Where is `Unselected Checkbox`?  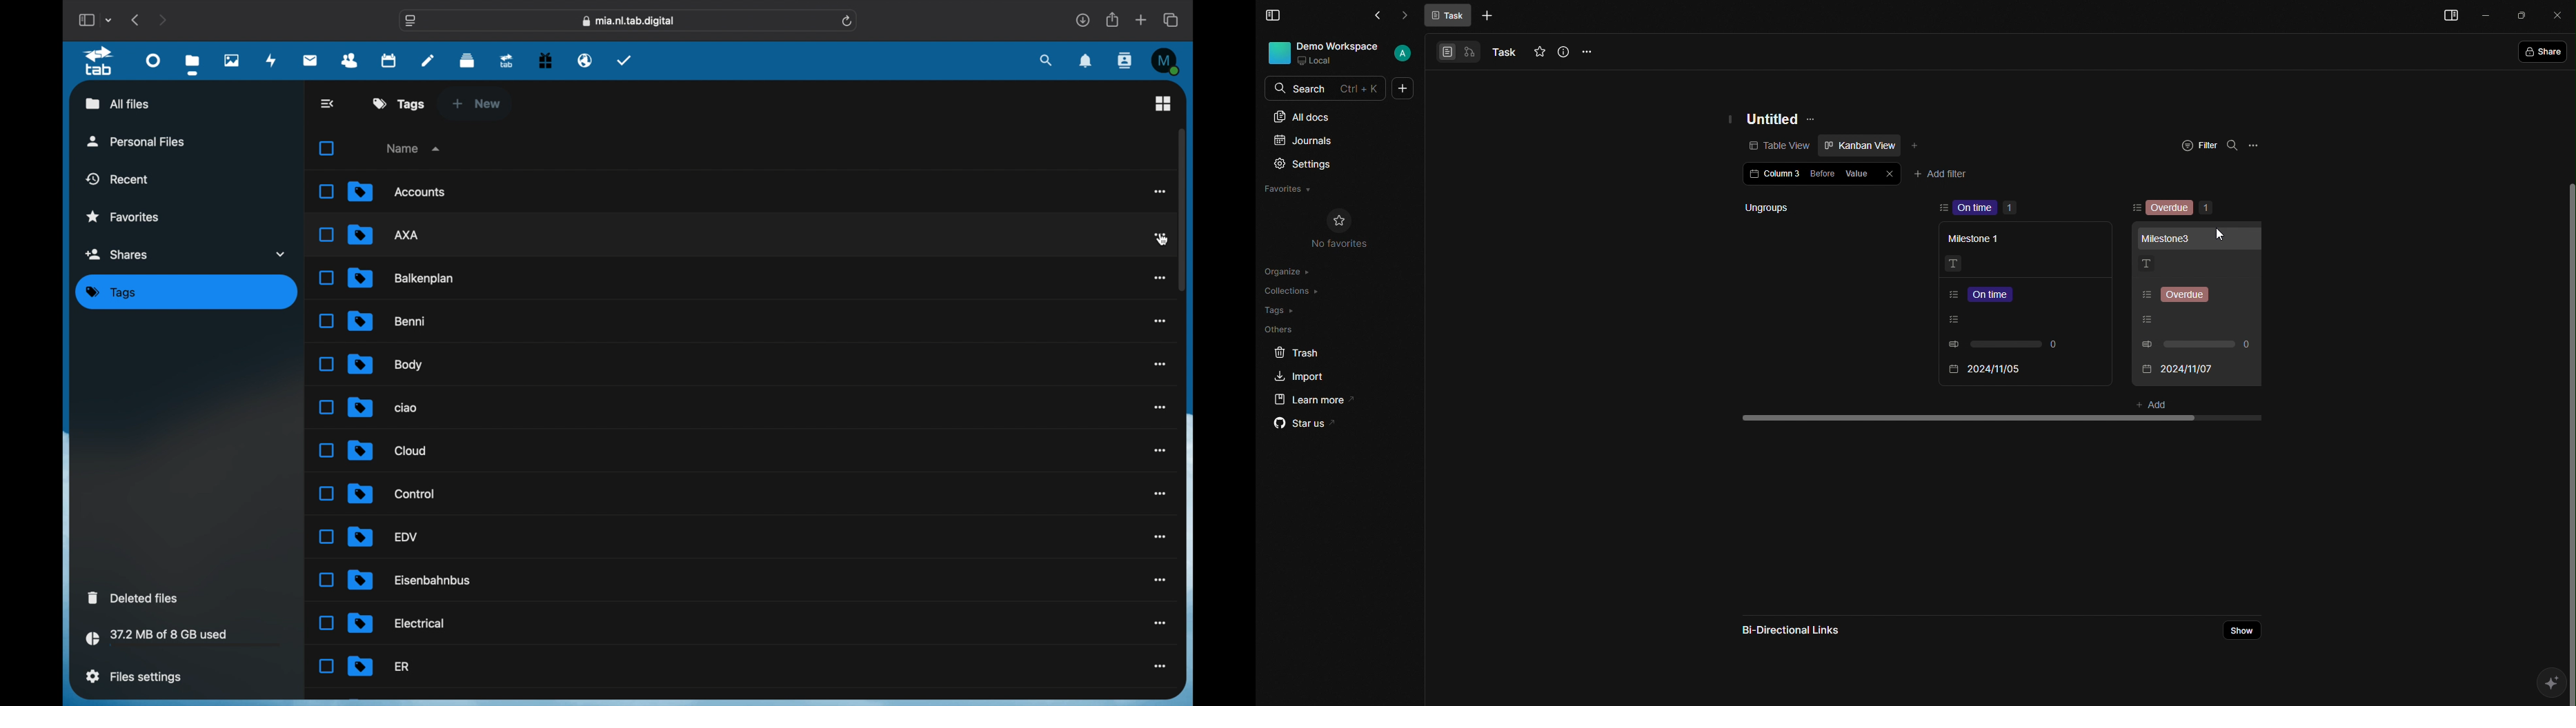
Unselected Checkbox is located at coordinates (326, 666).